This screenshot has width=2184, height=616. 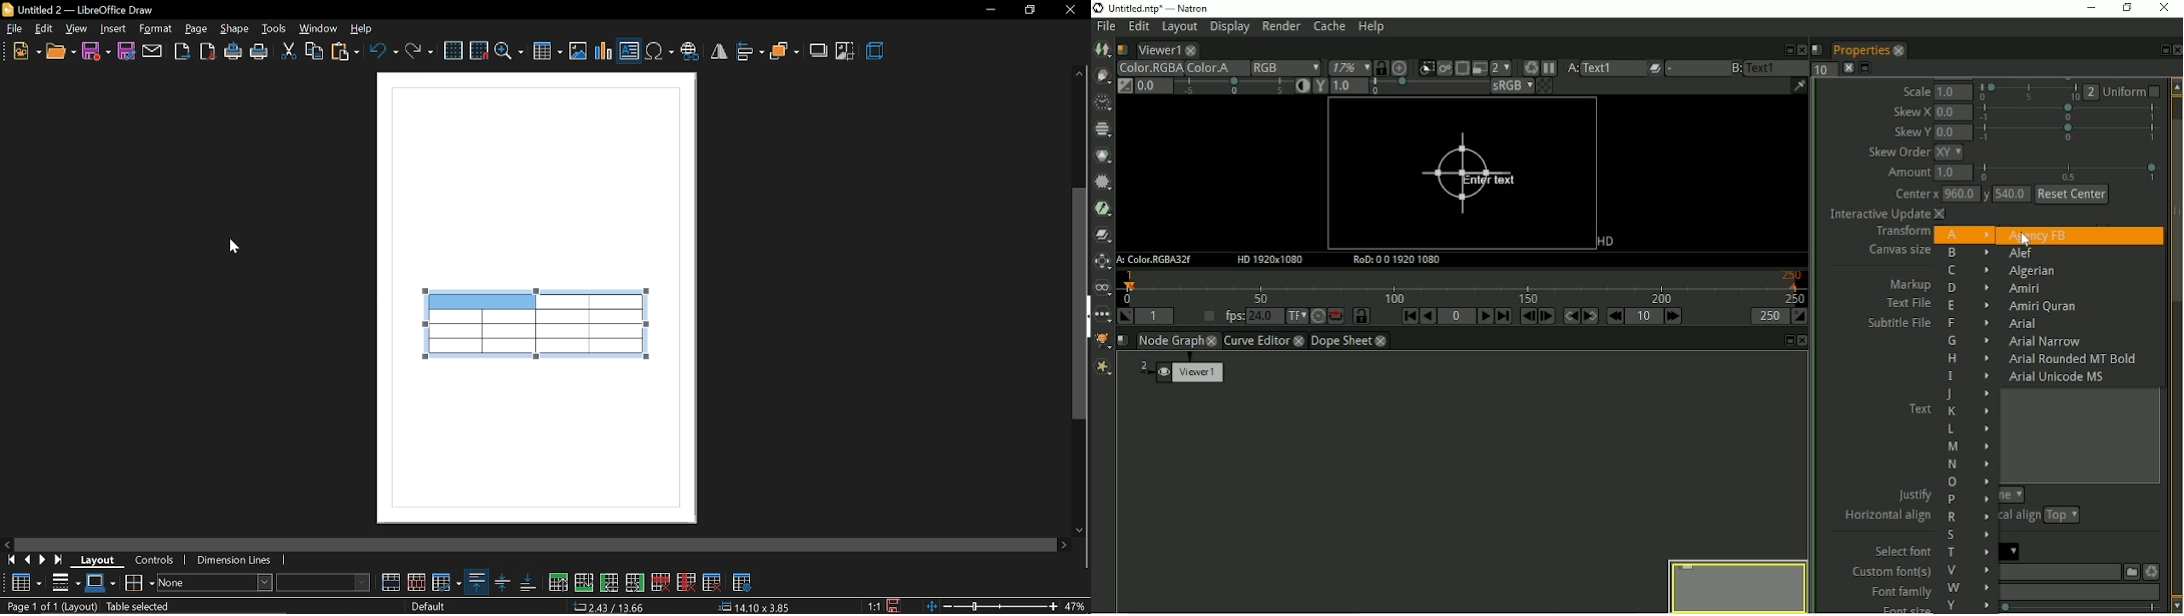 I want to click on copy, so click(x=313, y=52).